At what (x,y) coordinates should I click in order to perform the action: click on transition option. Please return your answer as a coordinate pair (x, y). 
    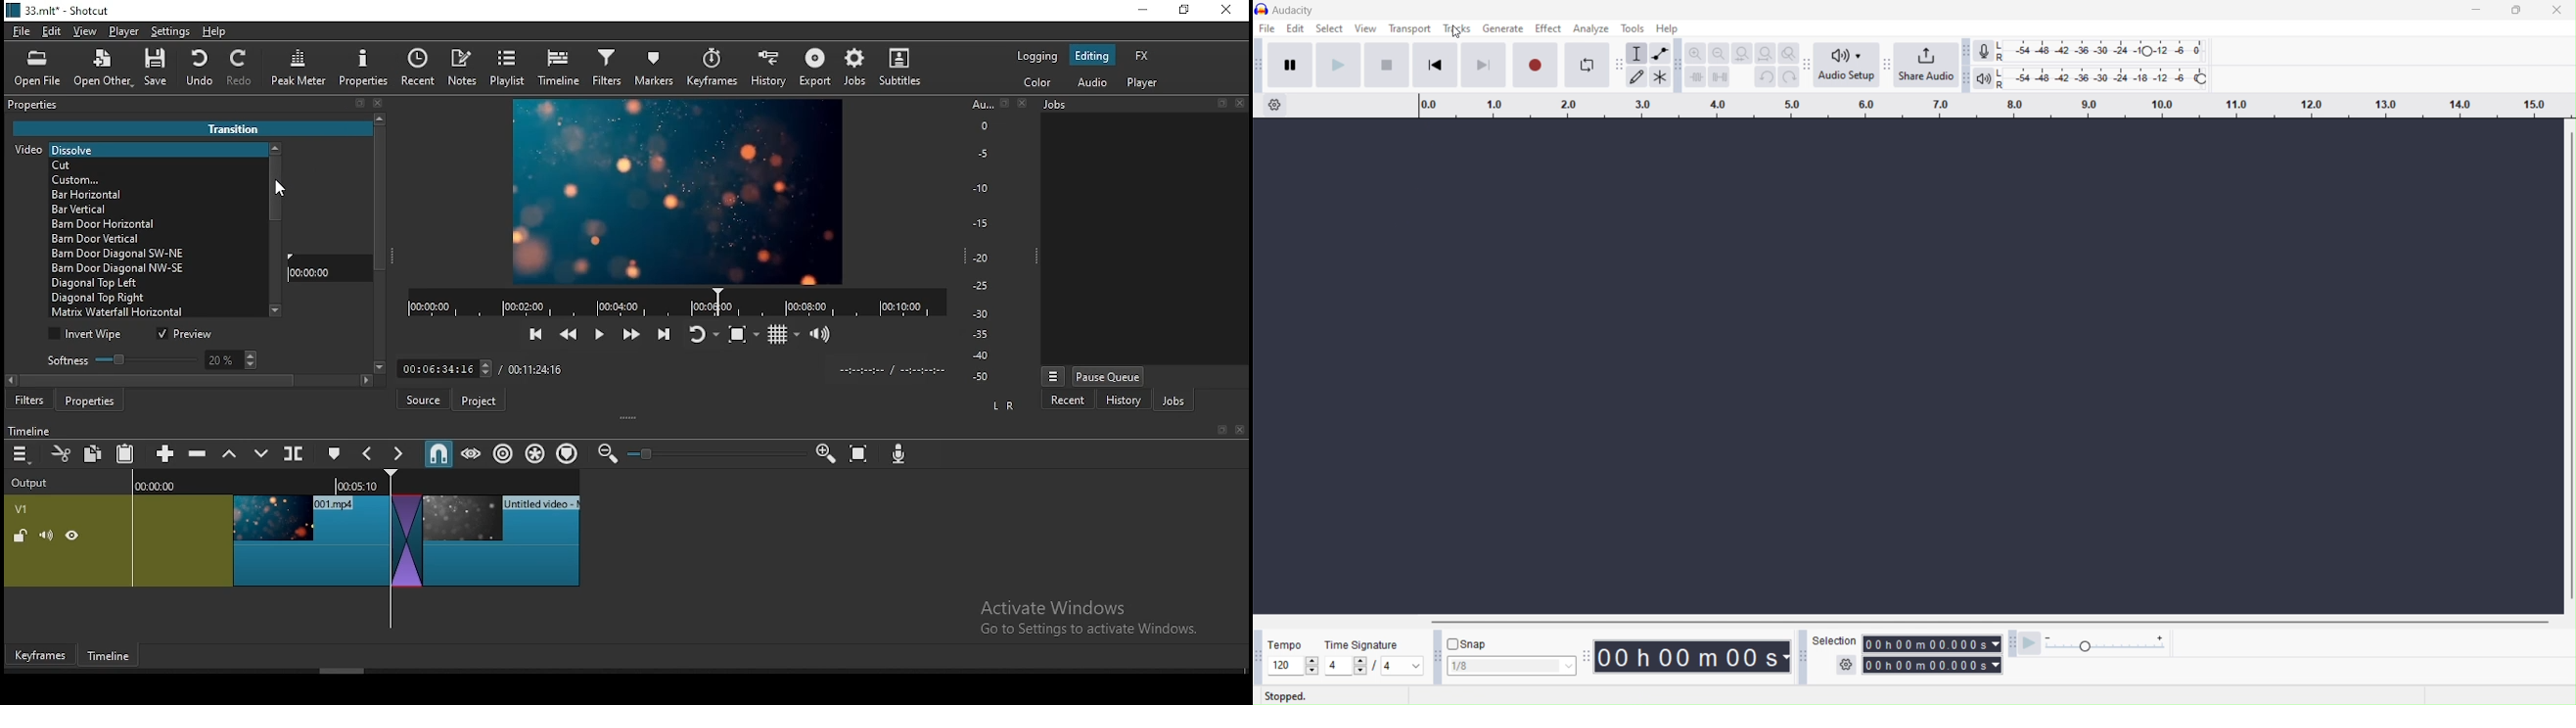
    Looking at the image, I should click on (156, 224).